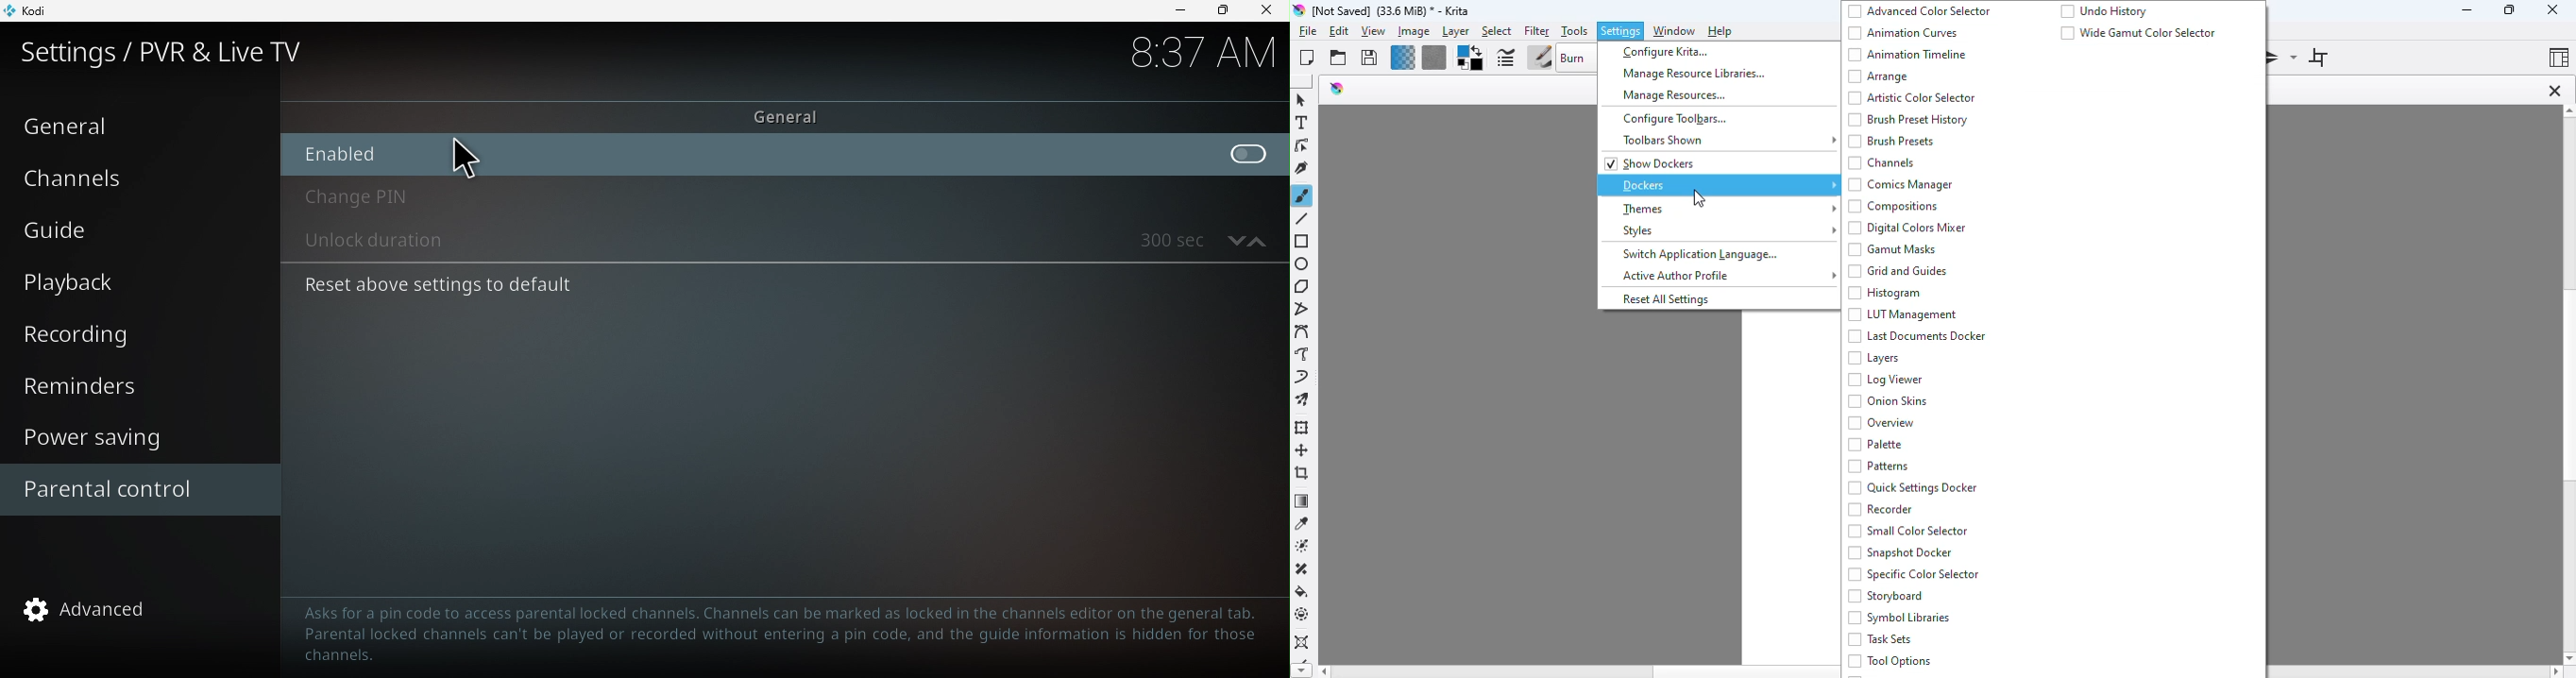  I want to click on General, so click(788, 116).